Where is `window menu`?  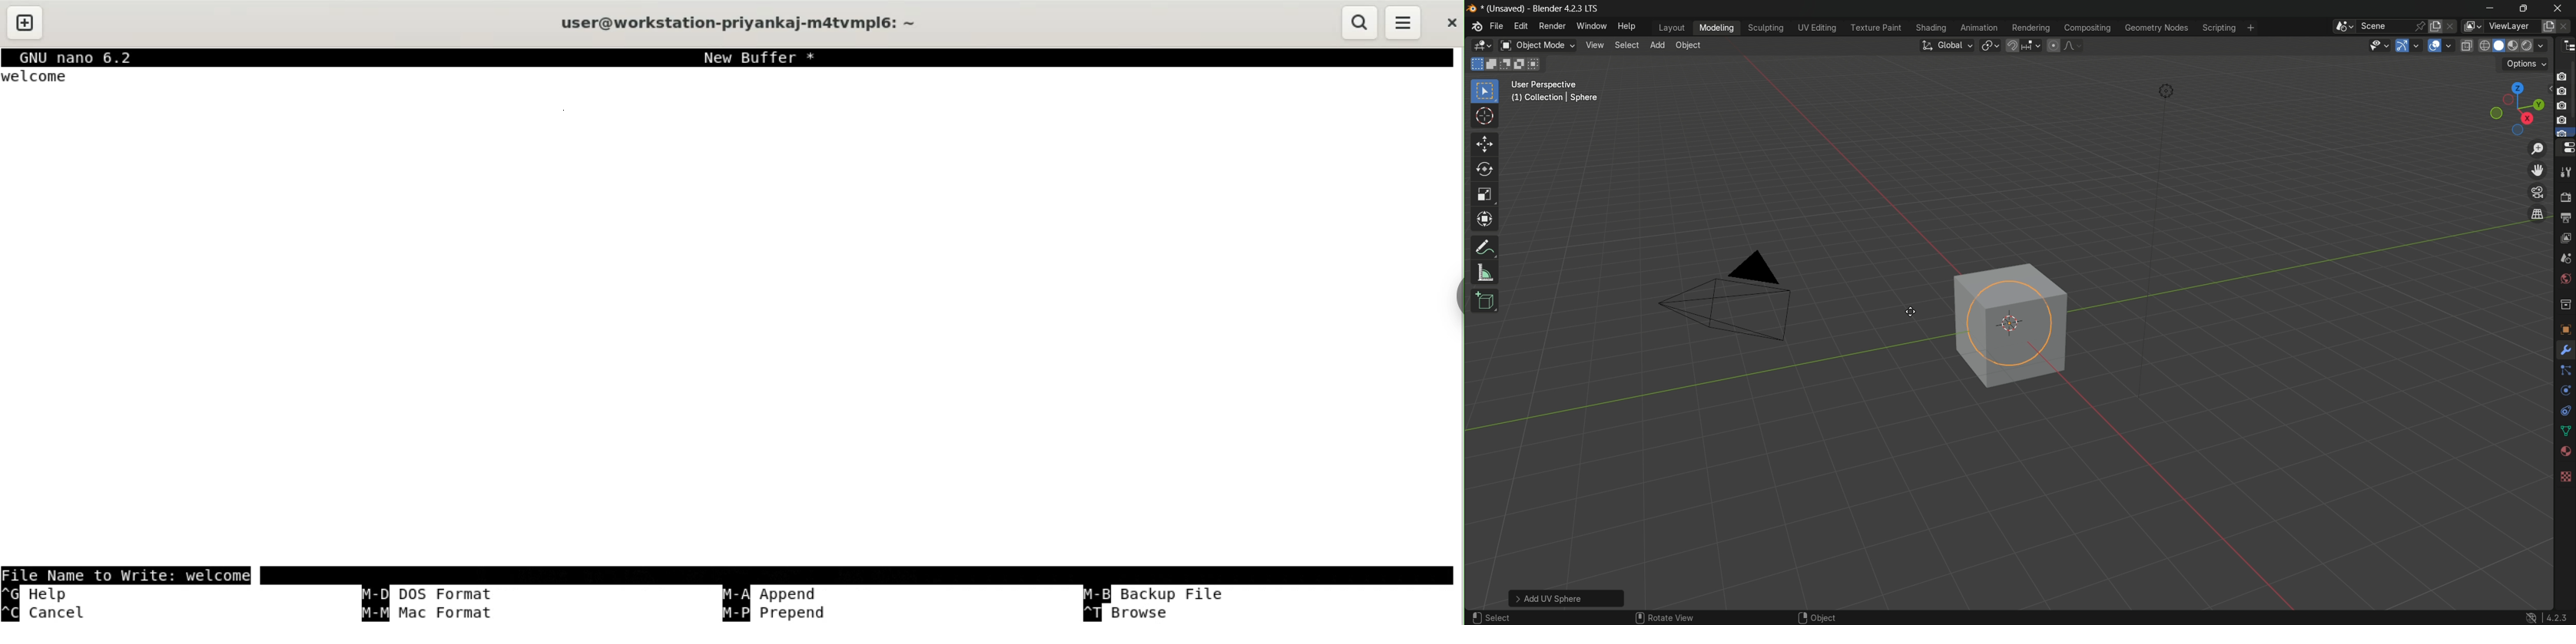
window menu is located at coordinates (1589, 26).